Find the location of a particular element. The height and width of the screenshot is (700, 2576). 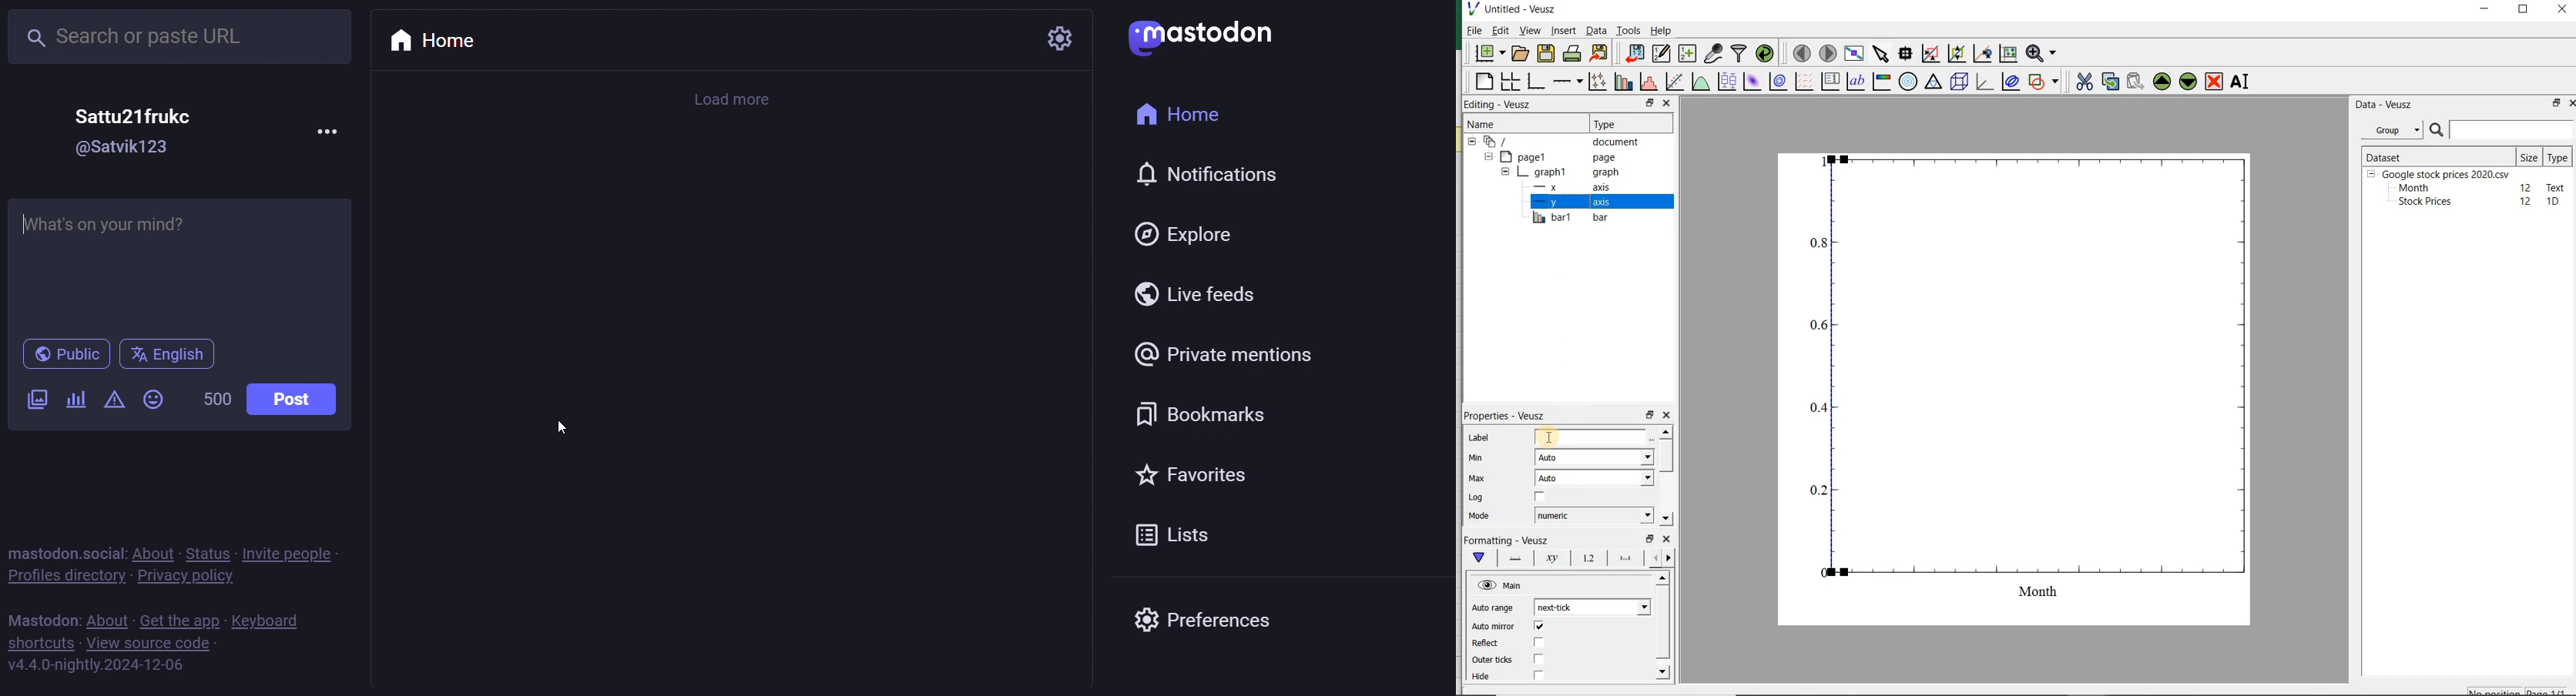

plot box plots is located at coordinates (1725, 83).